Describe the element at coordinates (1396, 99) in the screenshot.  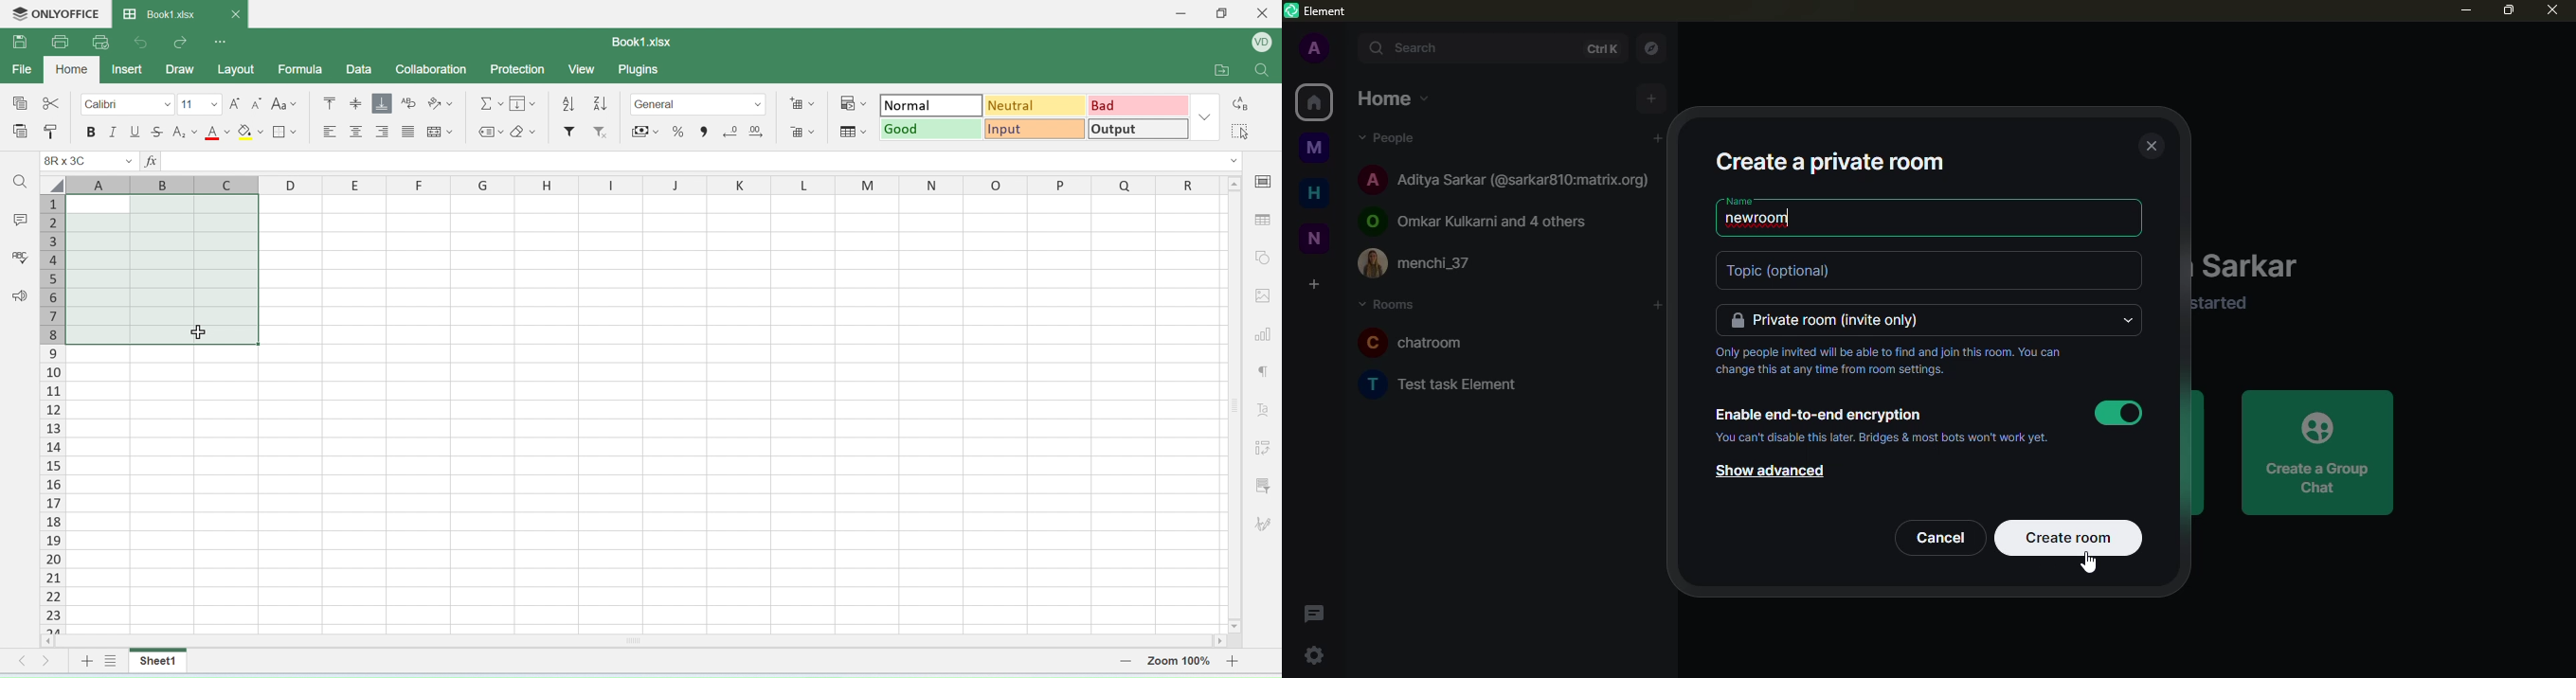
I see `home` at that location.